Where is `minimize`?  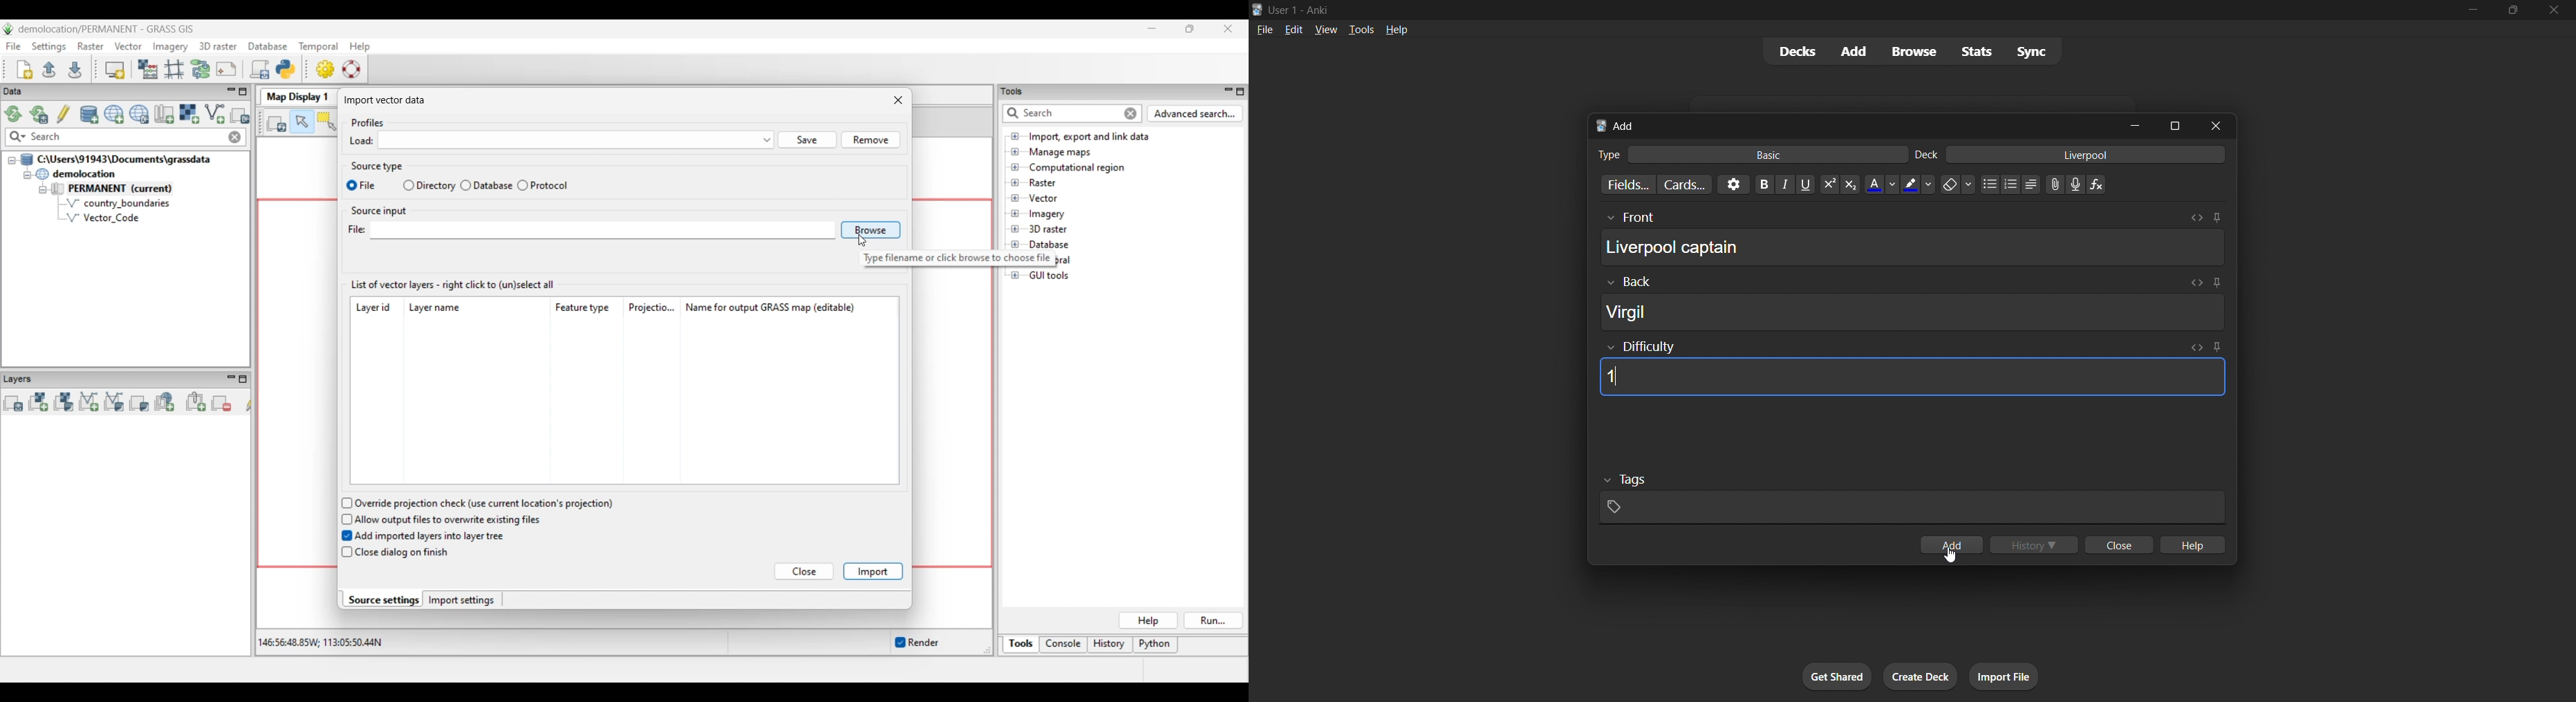 minimize is located at coordinates (2135, 125).